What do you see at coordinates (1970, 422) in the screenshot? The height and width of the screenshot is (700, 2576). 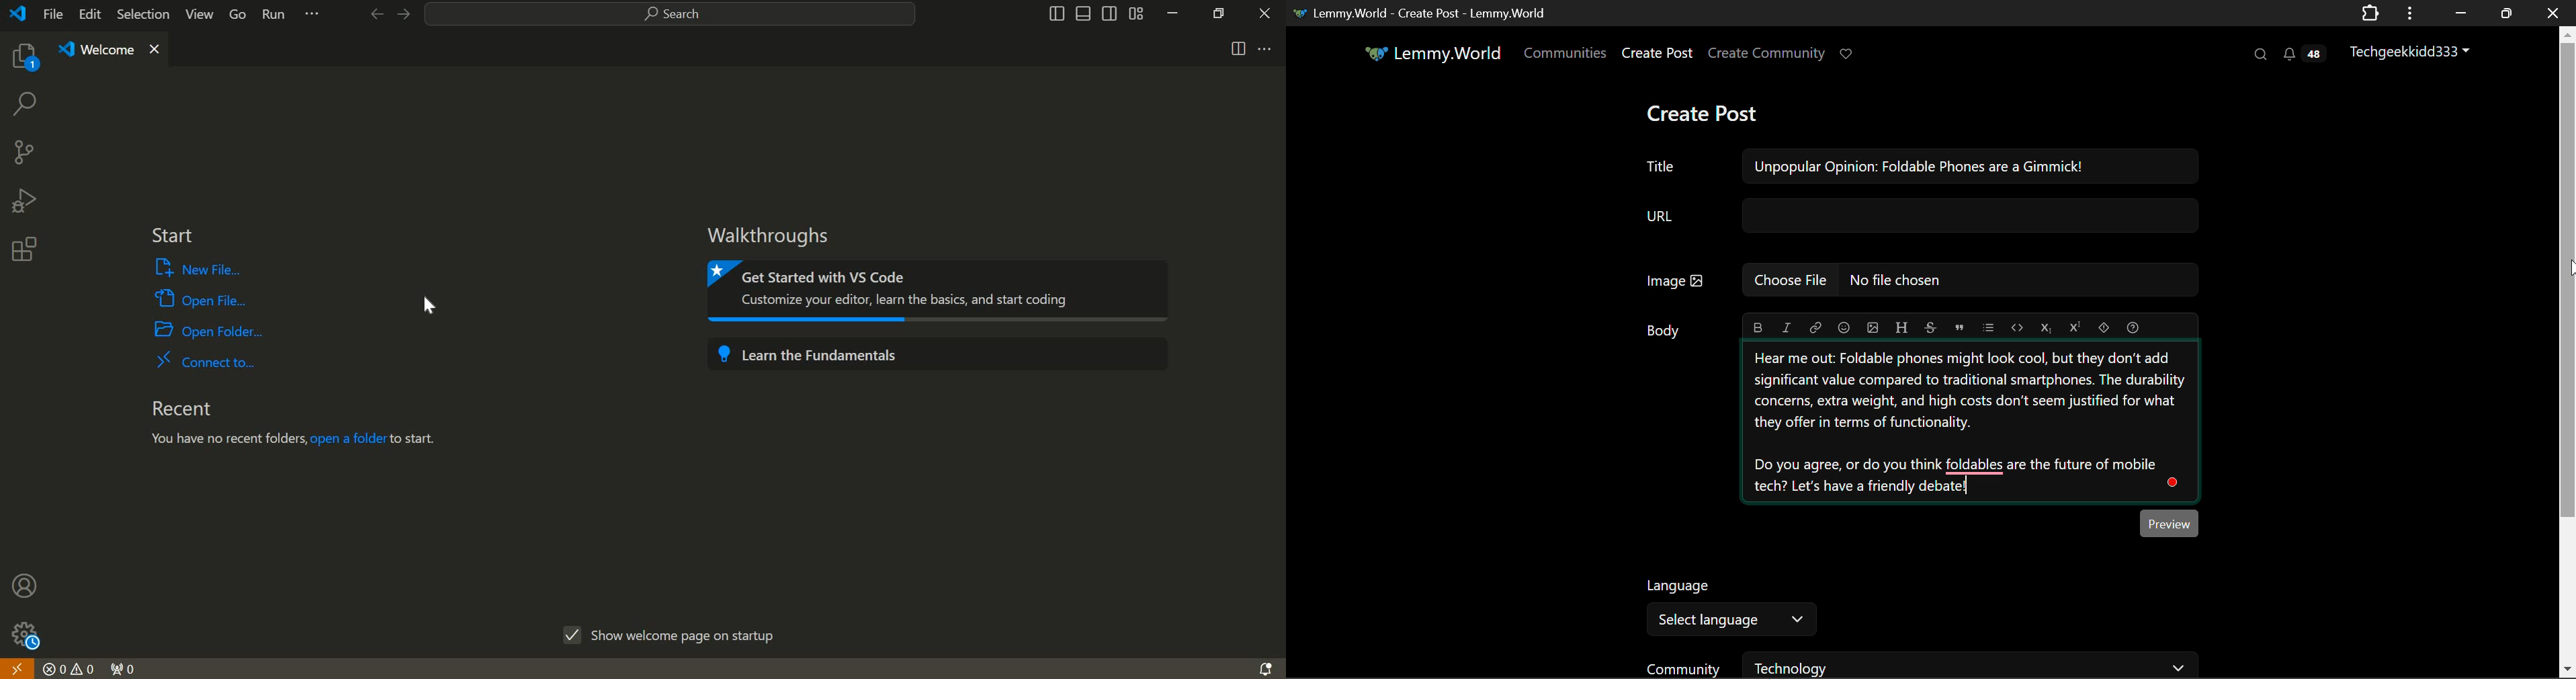 I see `Unpopular Opinion Explained` at bounding box center [1970, 422].